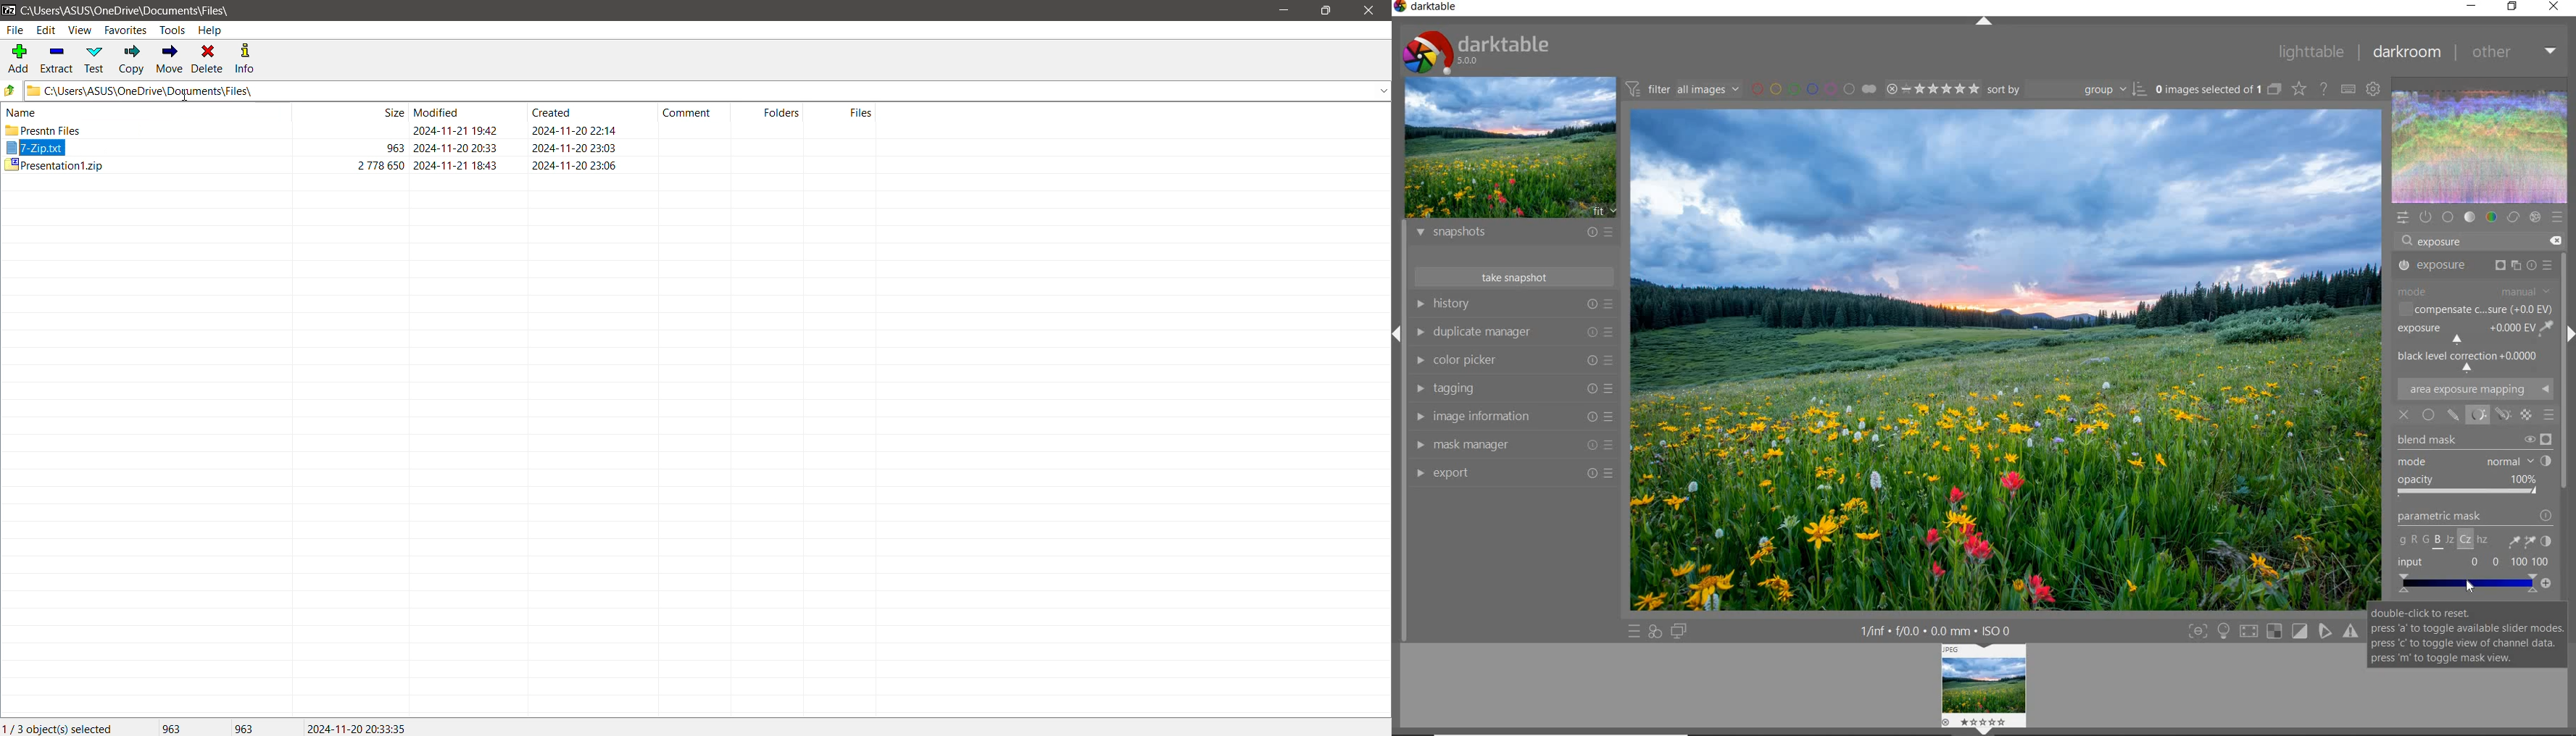  Describe the element at coordinates (2350, 90) in the screenshot. I see `set keyboard shortcuts` at that location.